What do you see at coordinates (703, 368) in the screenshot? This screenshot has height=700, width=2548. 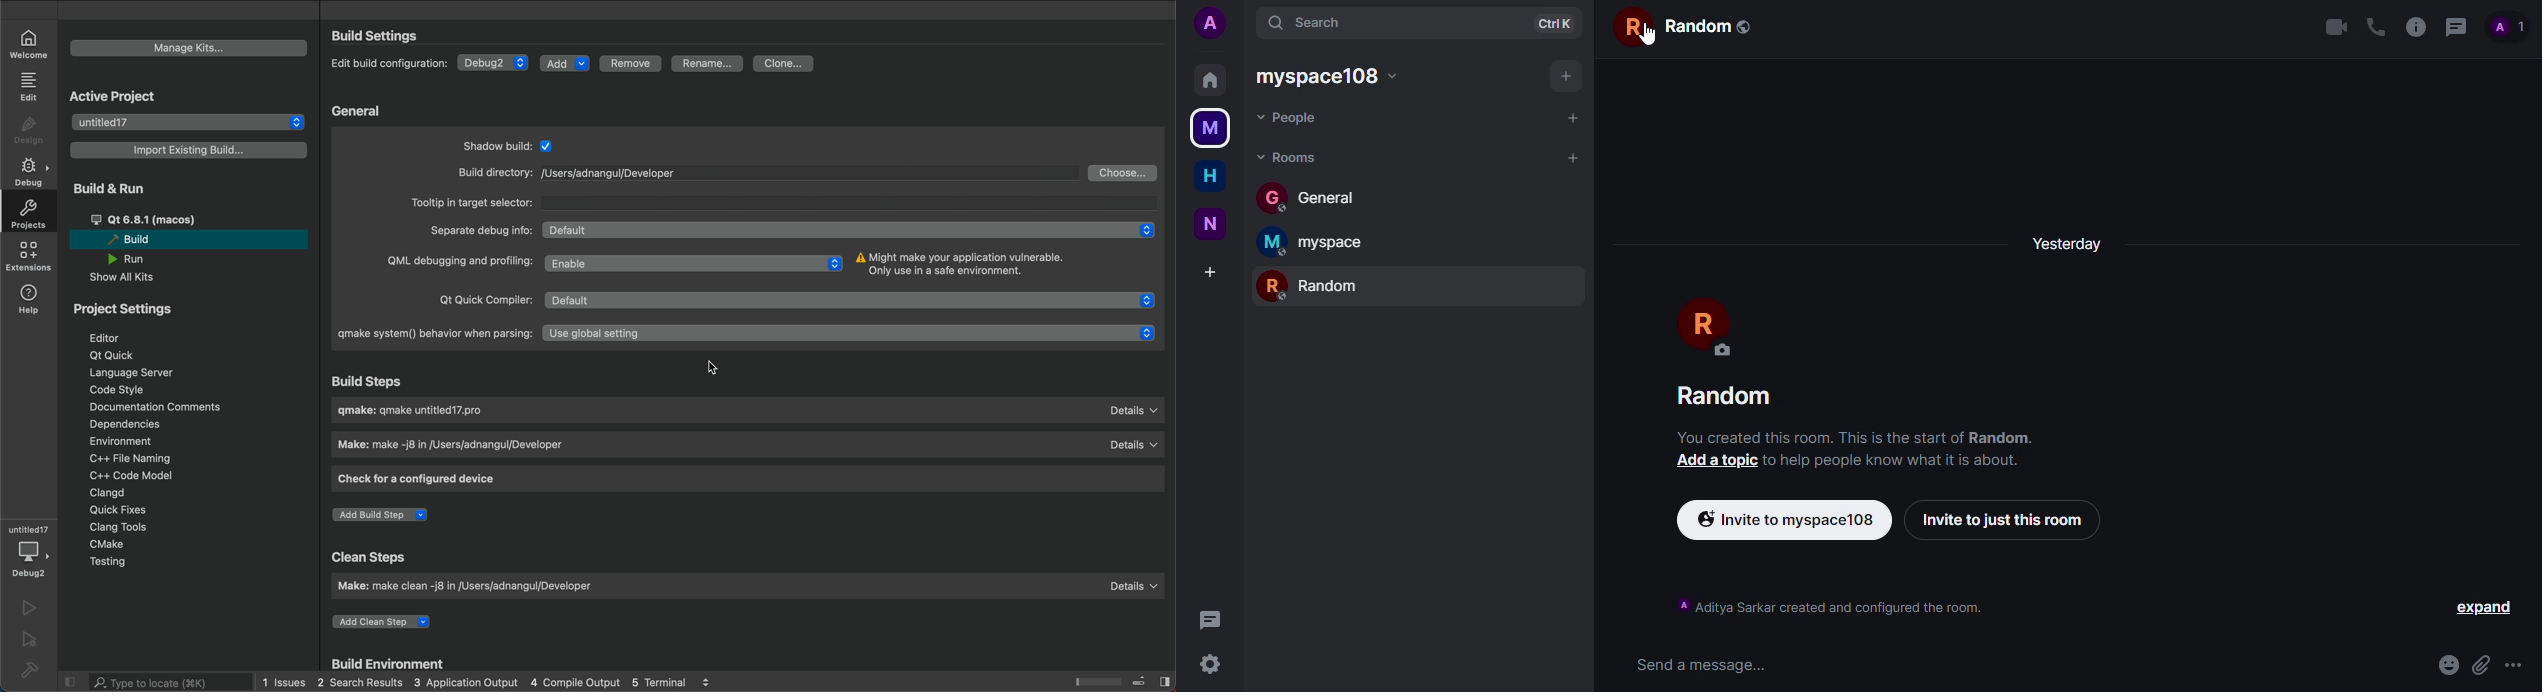 I see `cursor` at bounding box center [703, 368].